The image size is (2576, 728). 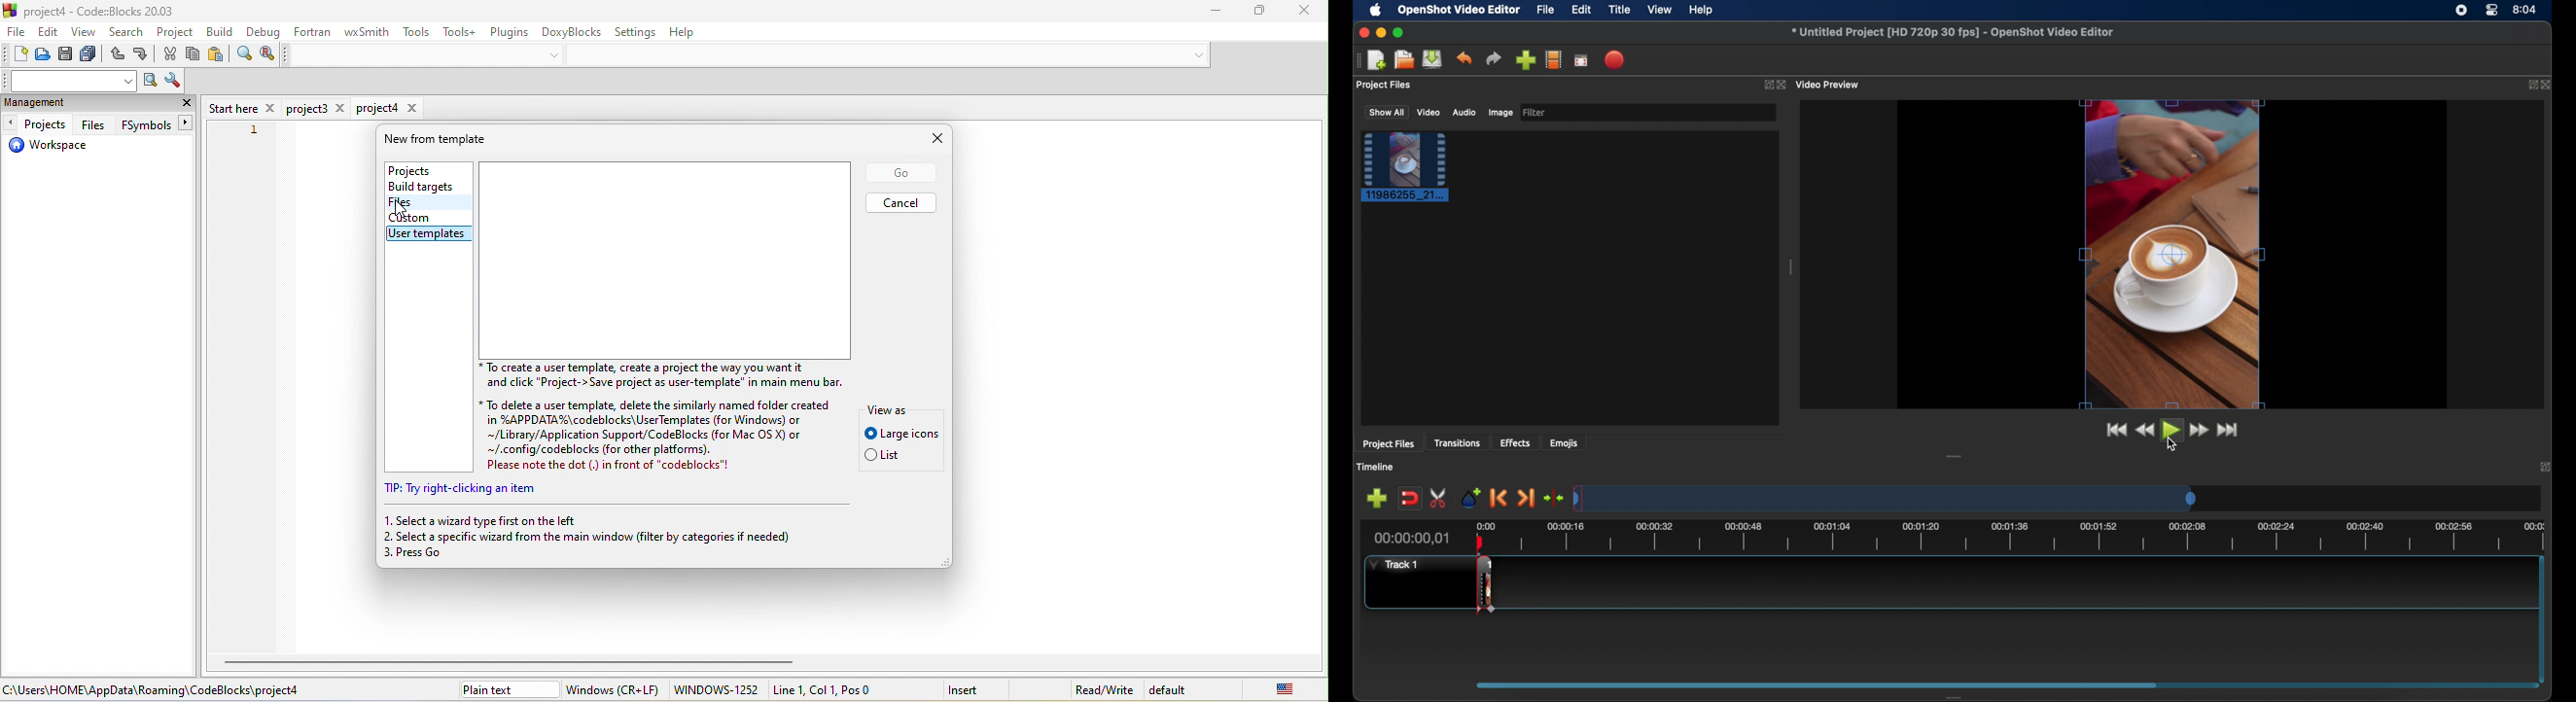 I want to click on explore profiles, so click(x=1553, y=60).